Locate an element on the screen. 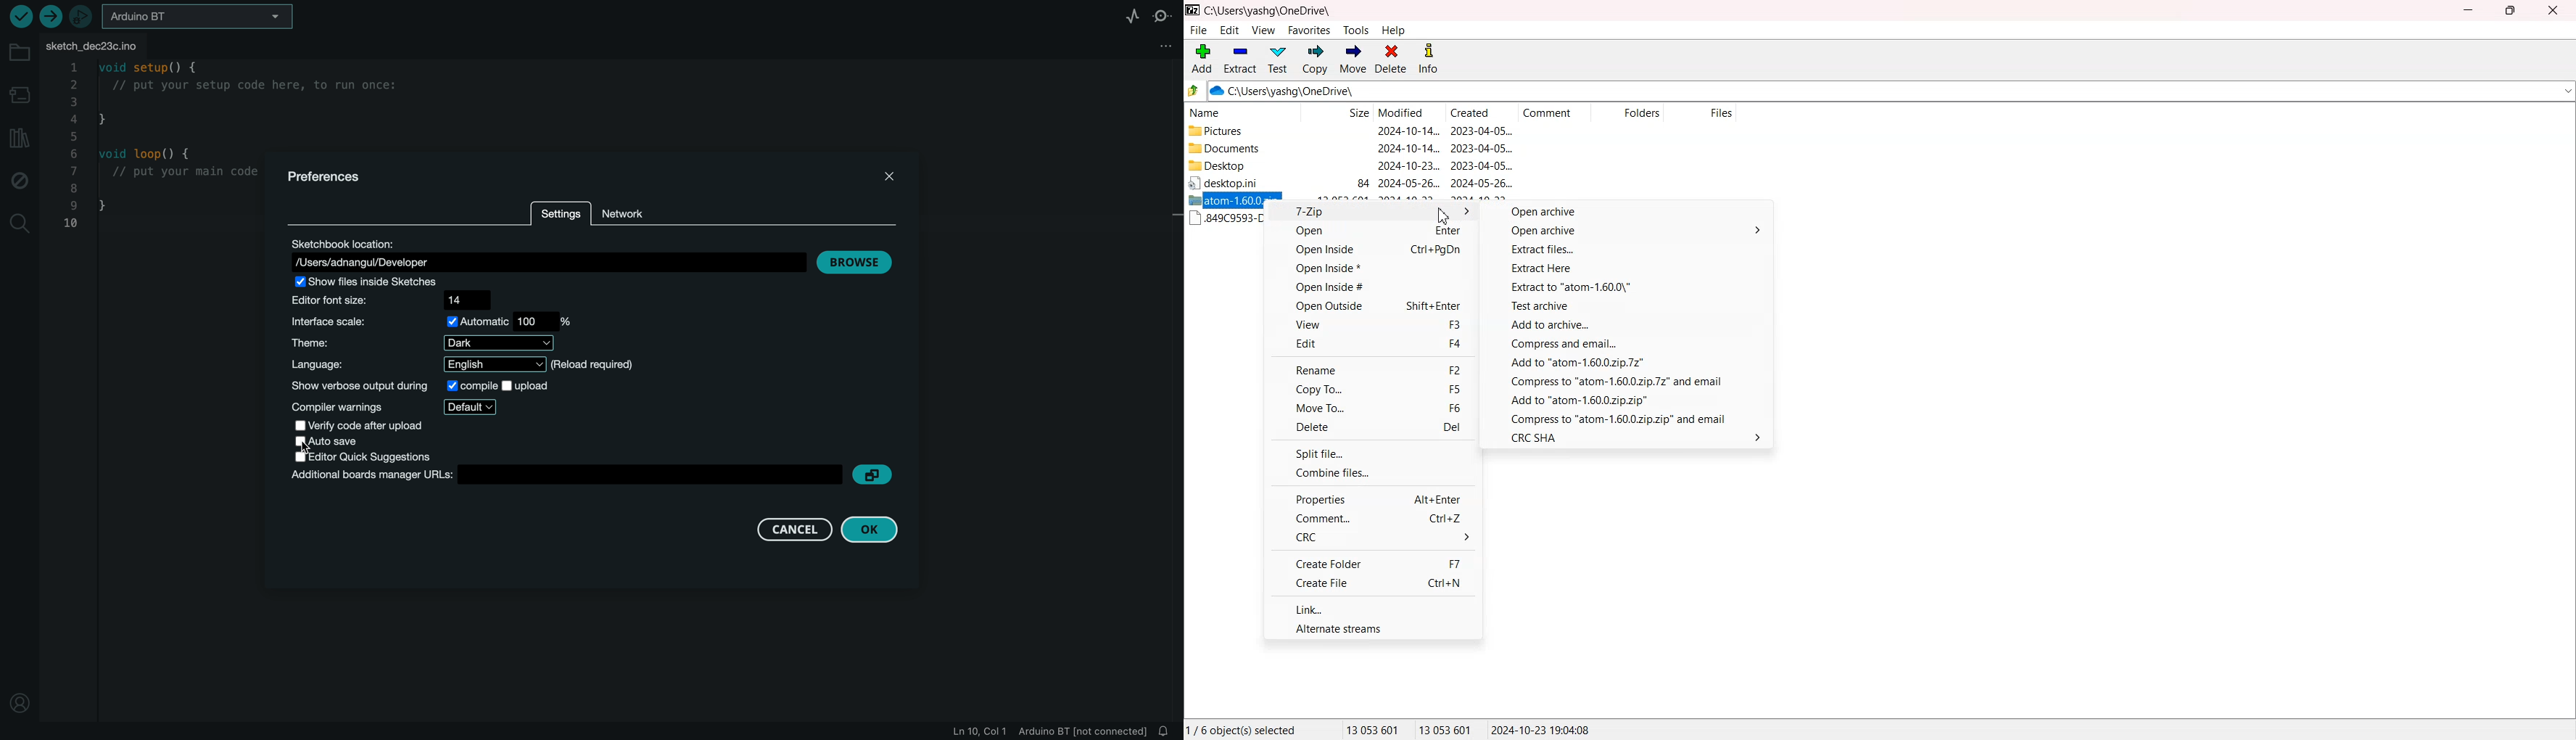 Image resolution: width=2576 pixels, height=756 pixels. Open is located at coordinates (1371, 232).